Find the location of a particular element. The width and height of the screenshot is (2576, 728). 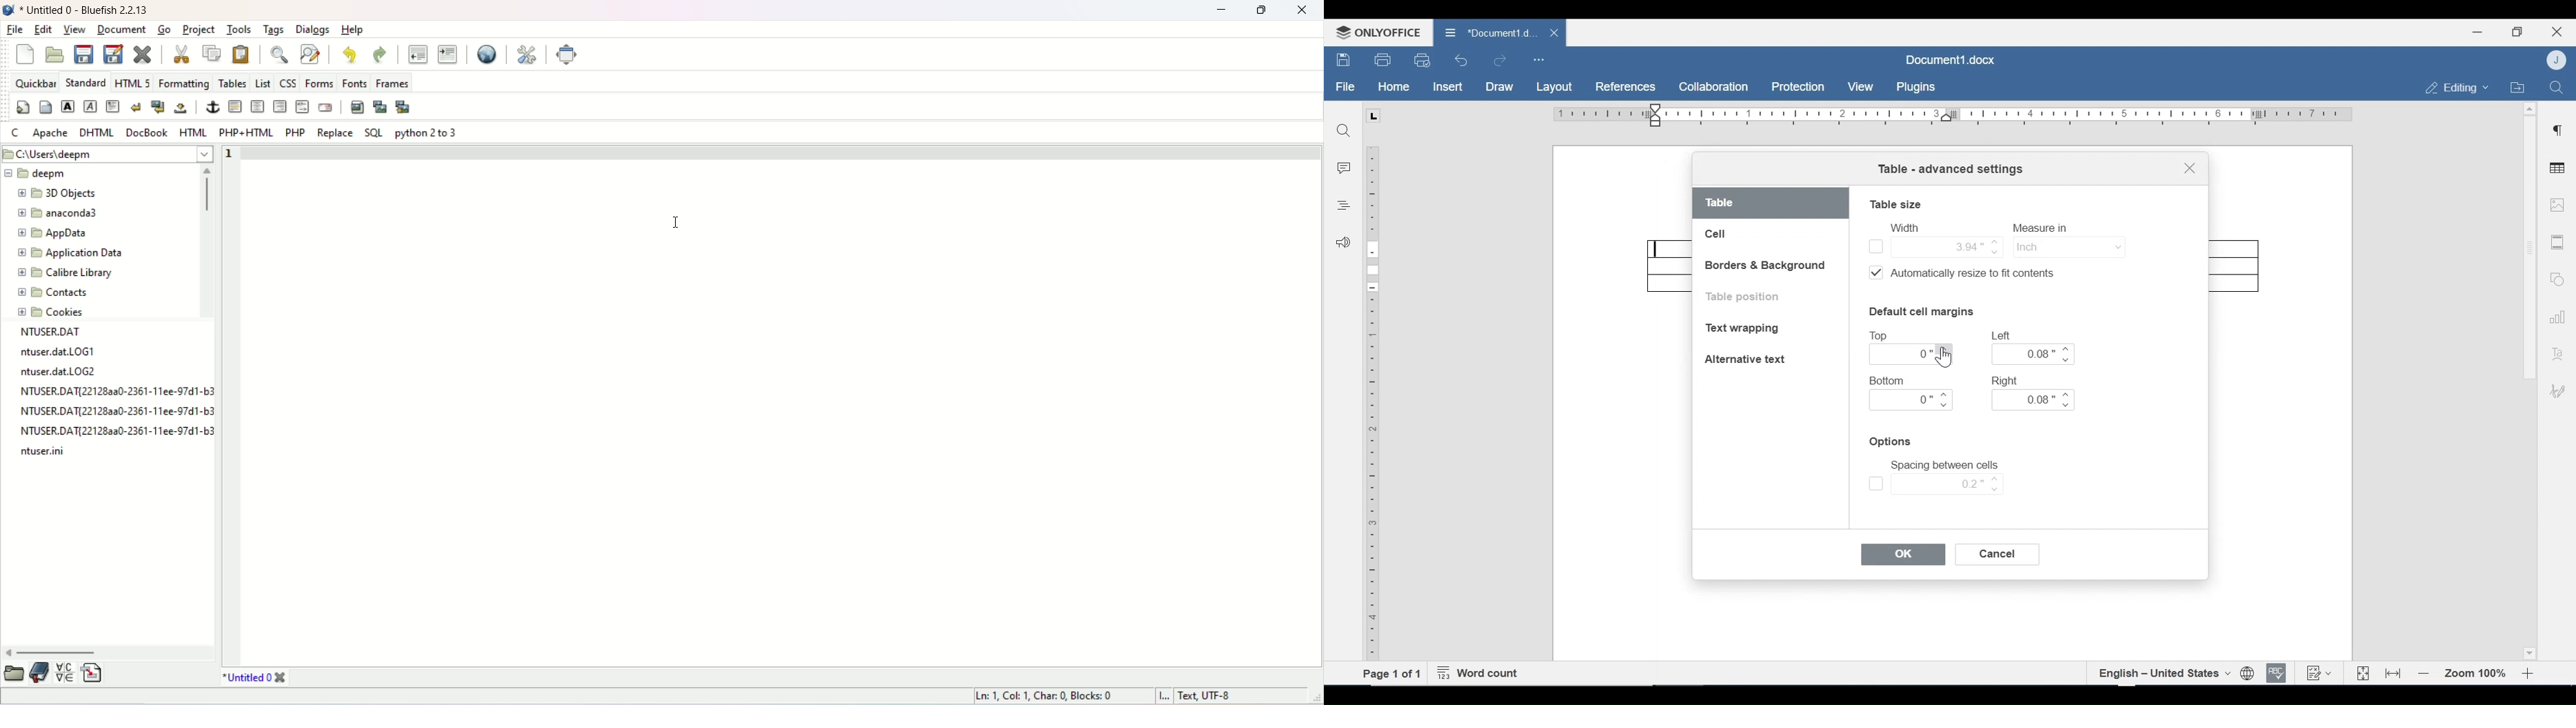

edit is located at coordinates (43, 32).